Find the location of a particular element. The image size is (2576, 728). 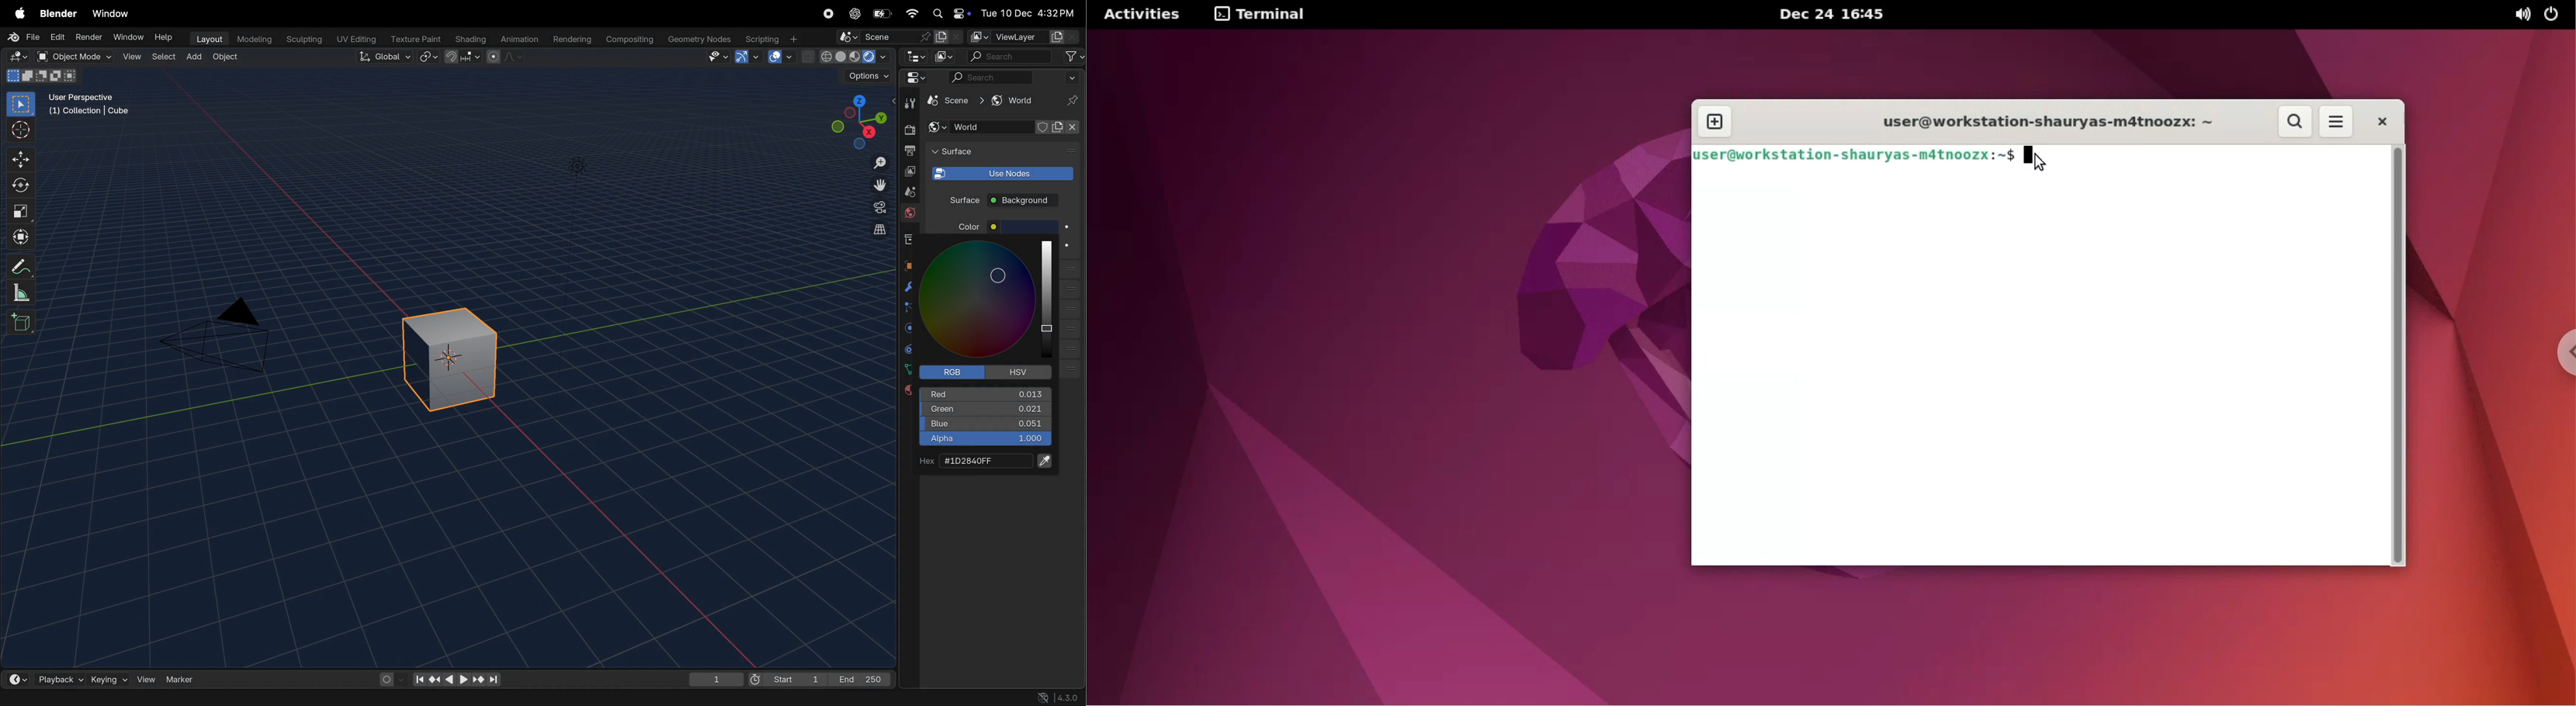

3d cube is located at coordinates (456, 355).